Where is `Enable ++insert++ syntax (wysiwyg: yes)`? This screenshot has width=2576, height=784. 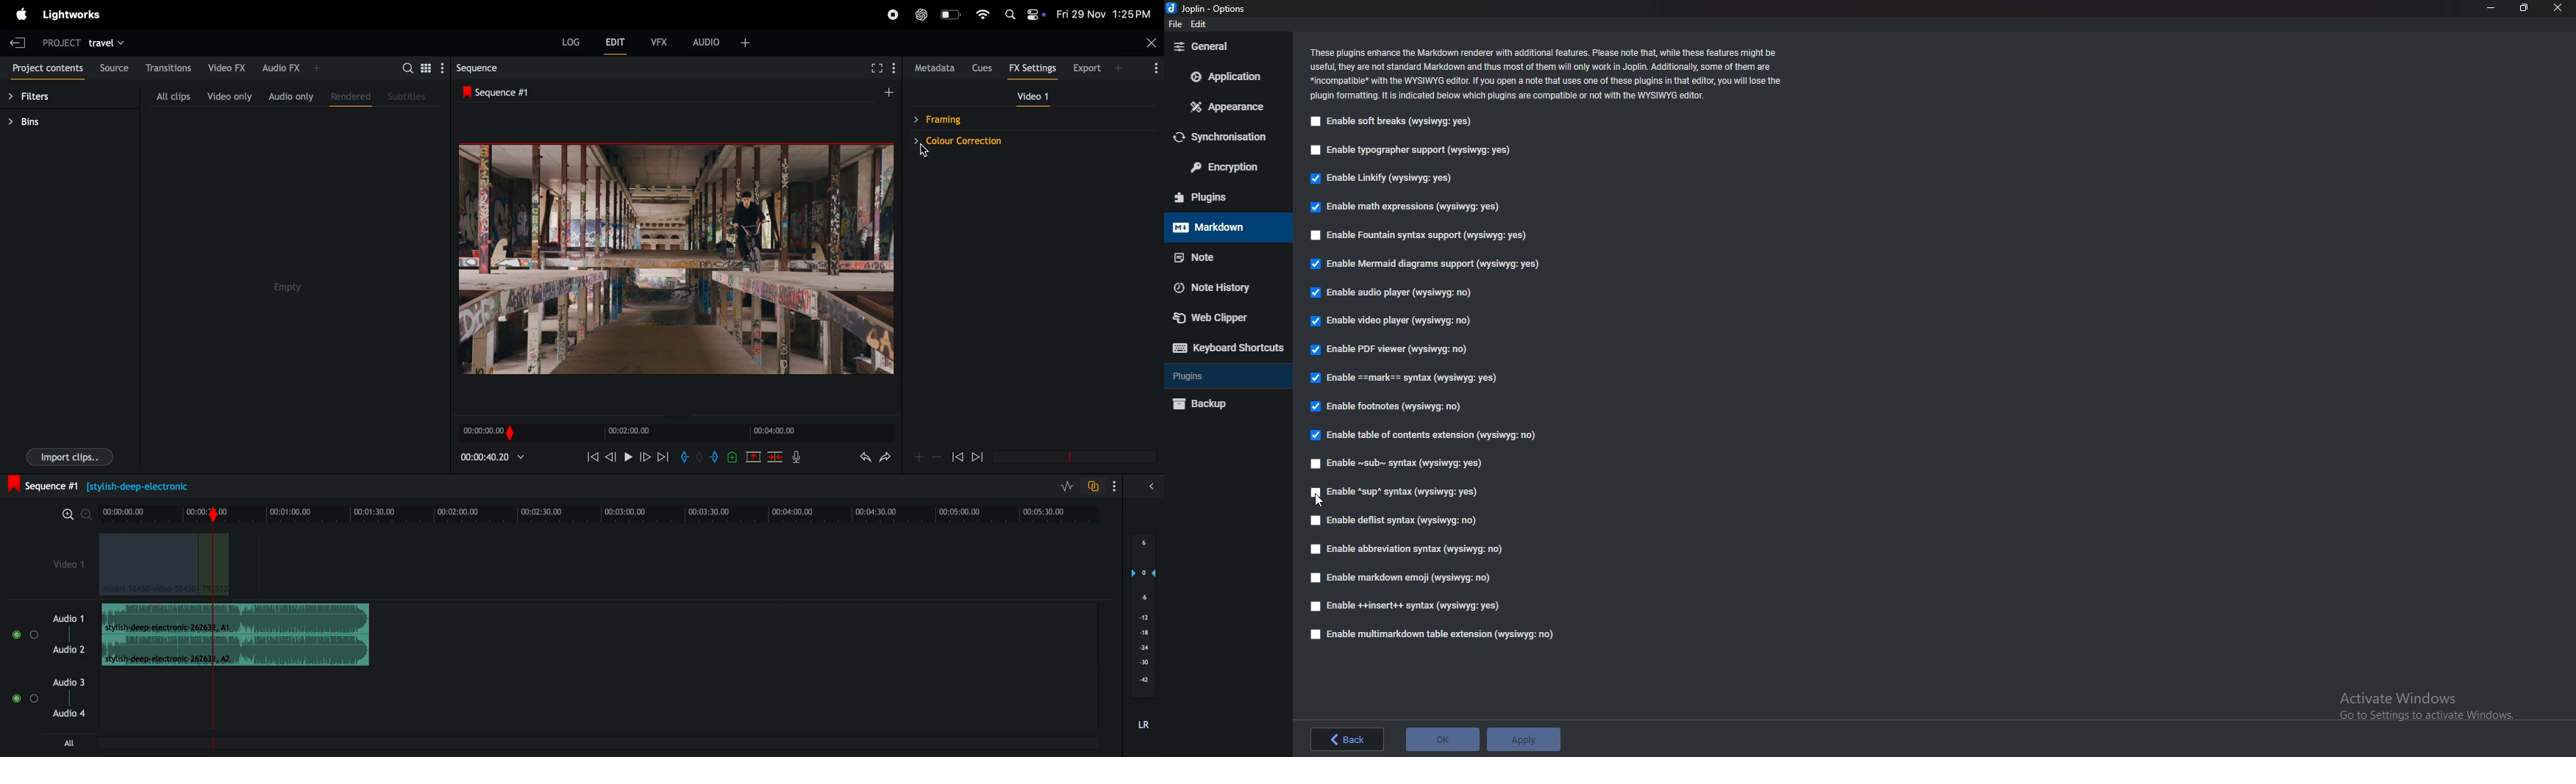 Enable ++insert++ syntax (wysiwyg: yes) is located at coordinates (1407, 605).